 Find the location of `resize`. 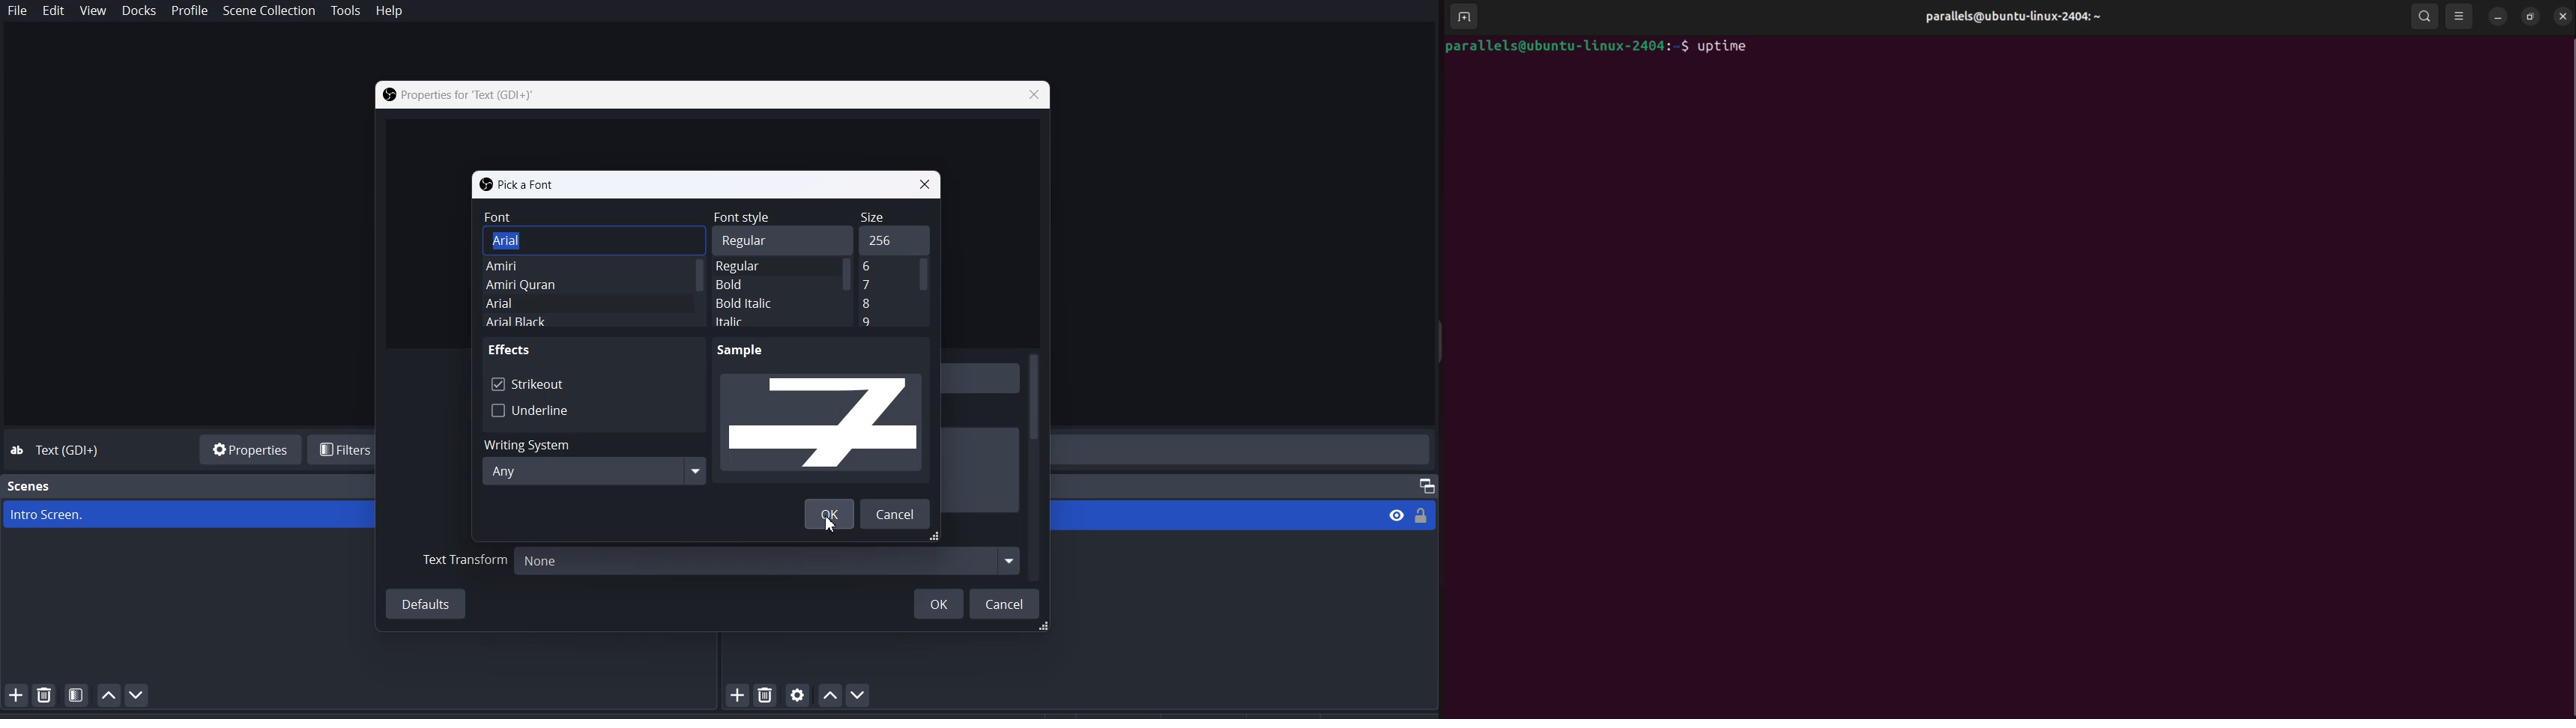

resize is located at coordinates (2529, 15).